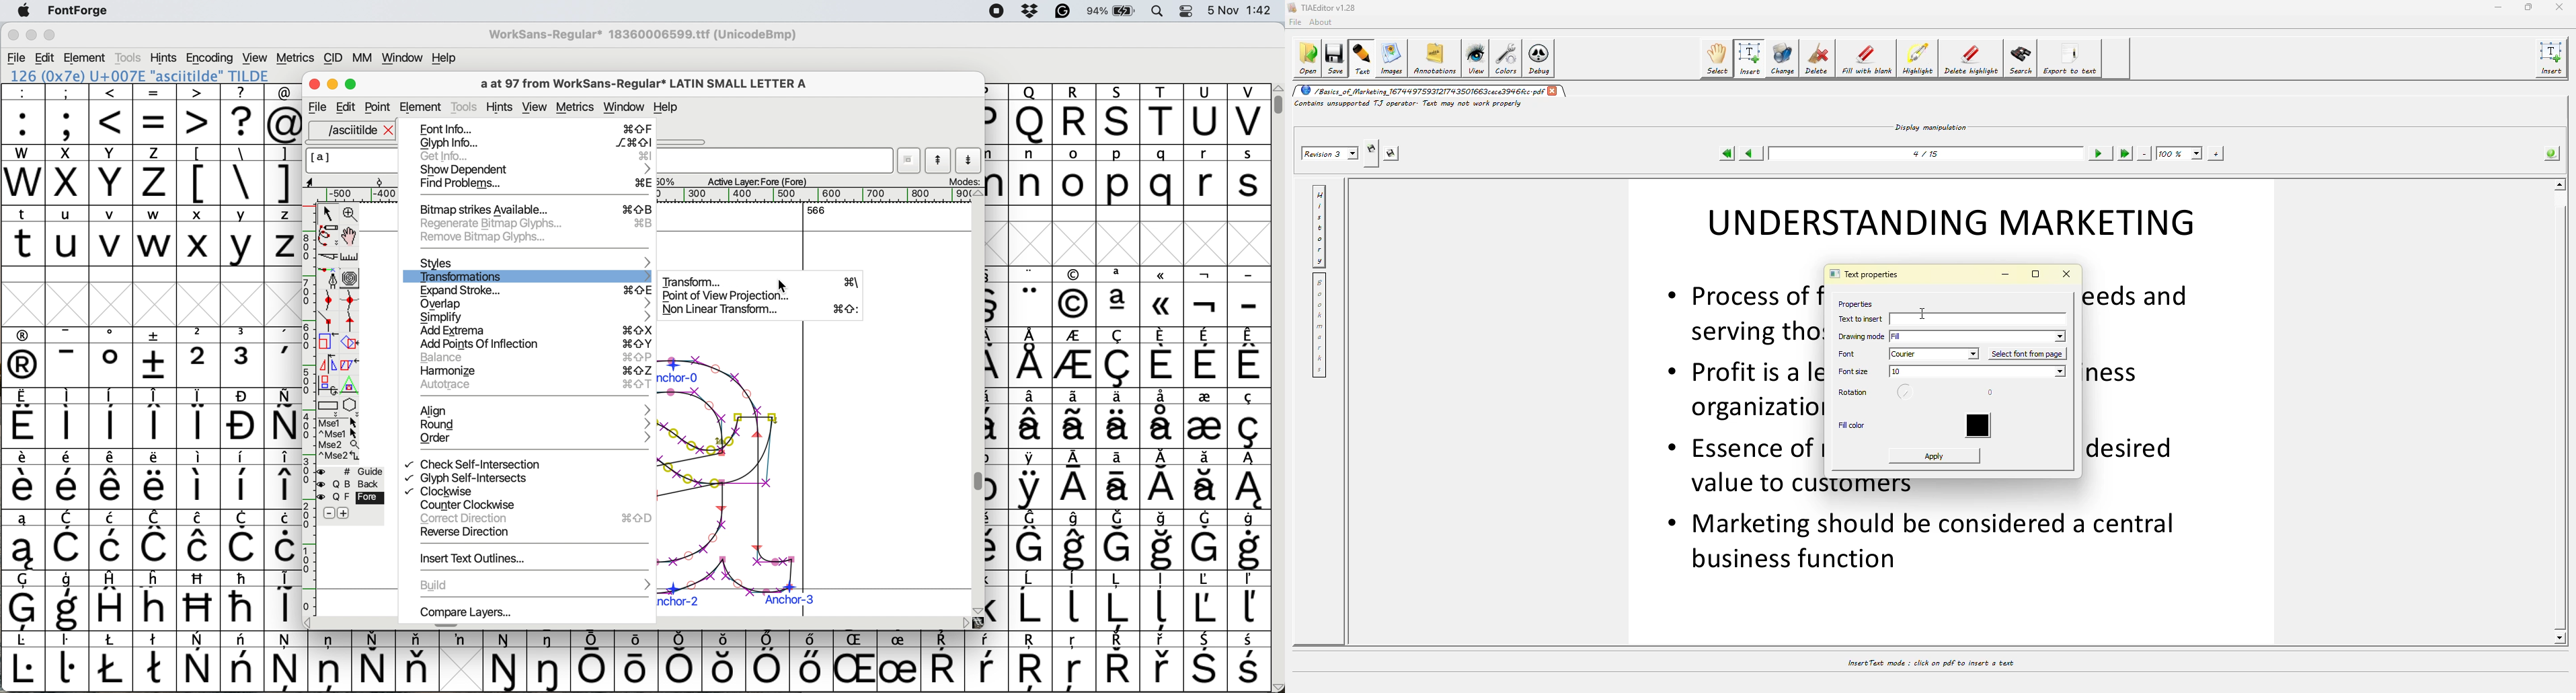 Image resolution: width=2576 pixels, height=700 pixels. Describe the element at coordinates (1204, 600) in the screenshot. I see `symbol` at that location.